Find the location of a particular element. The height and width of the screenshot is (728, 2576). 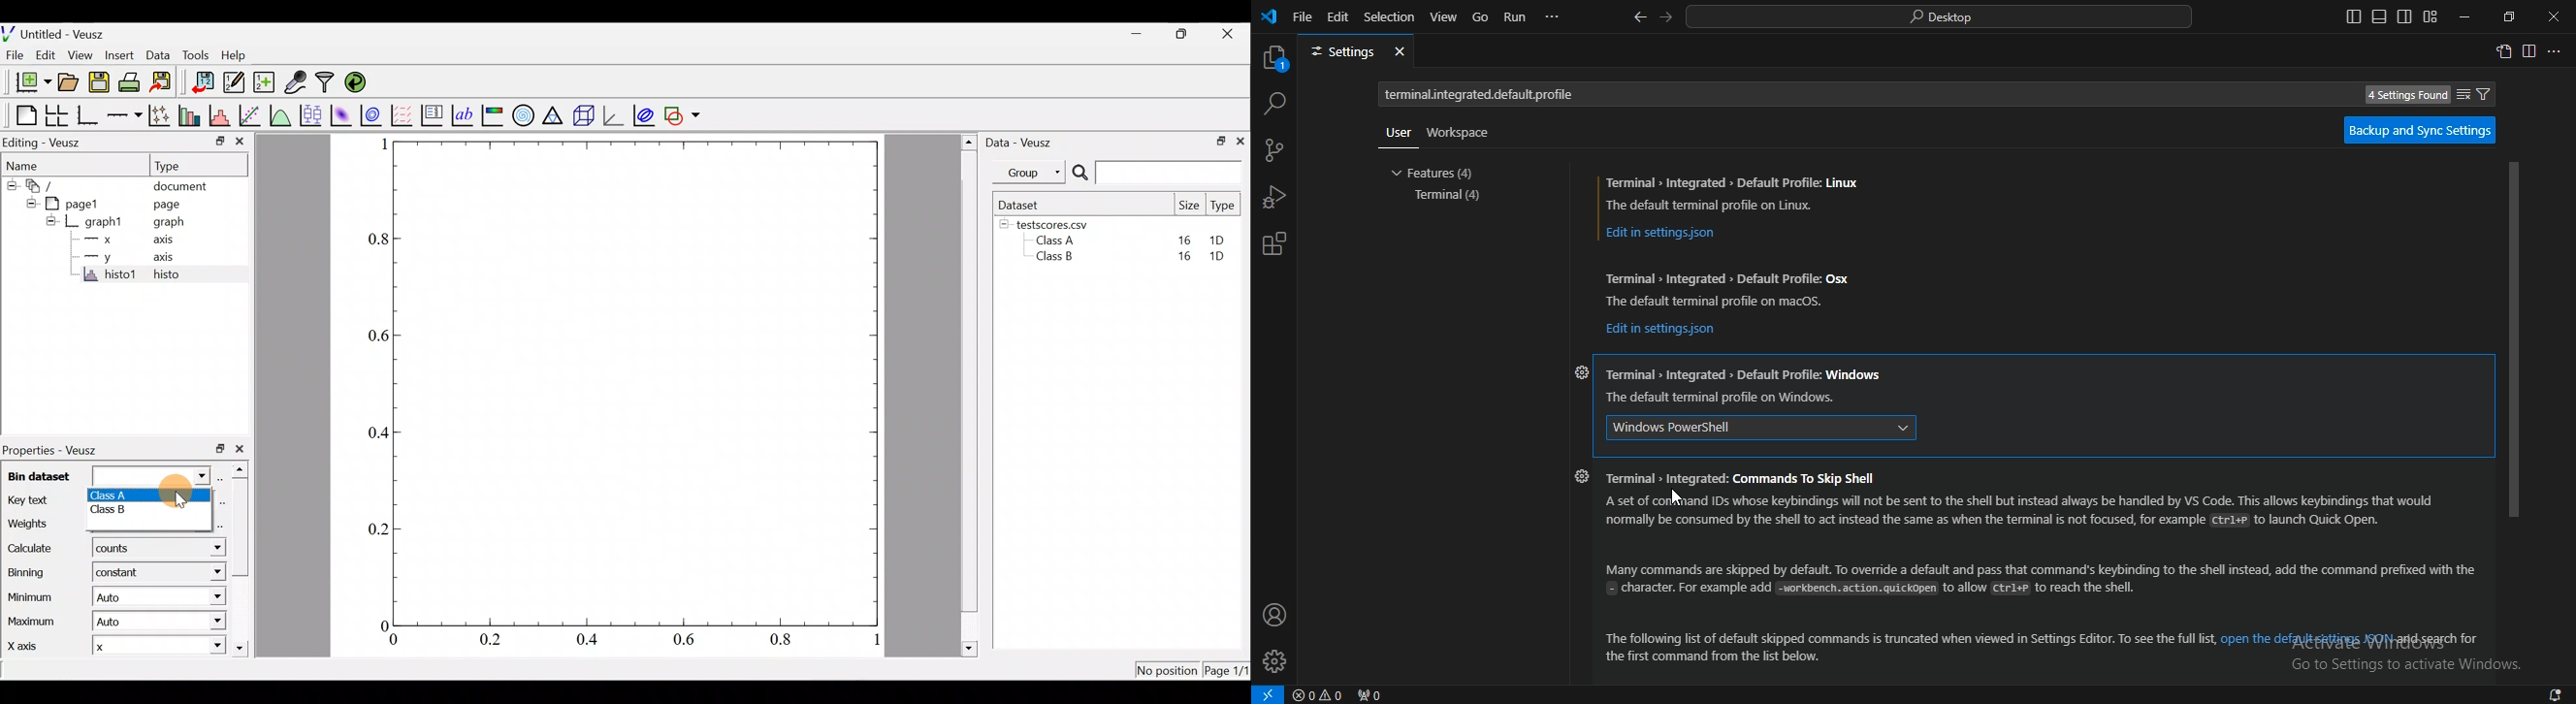

hide is located at coordinates (1005, 225).